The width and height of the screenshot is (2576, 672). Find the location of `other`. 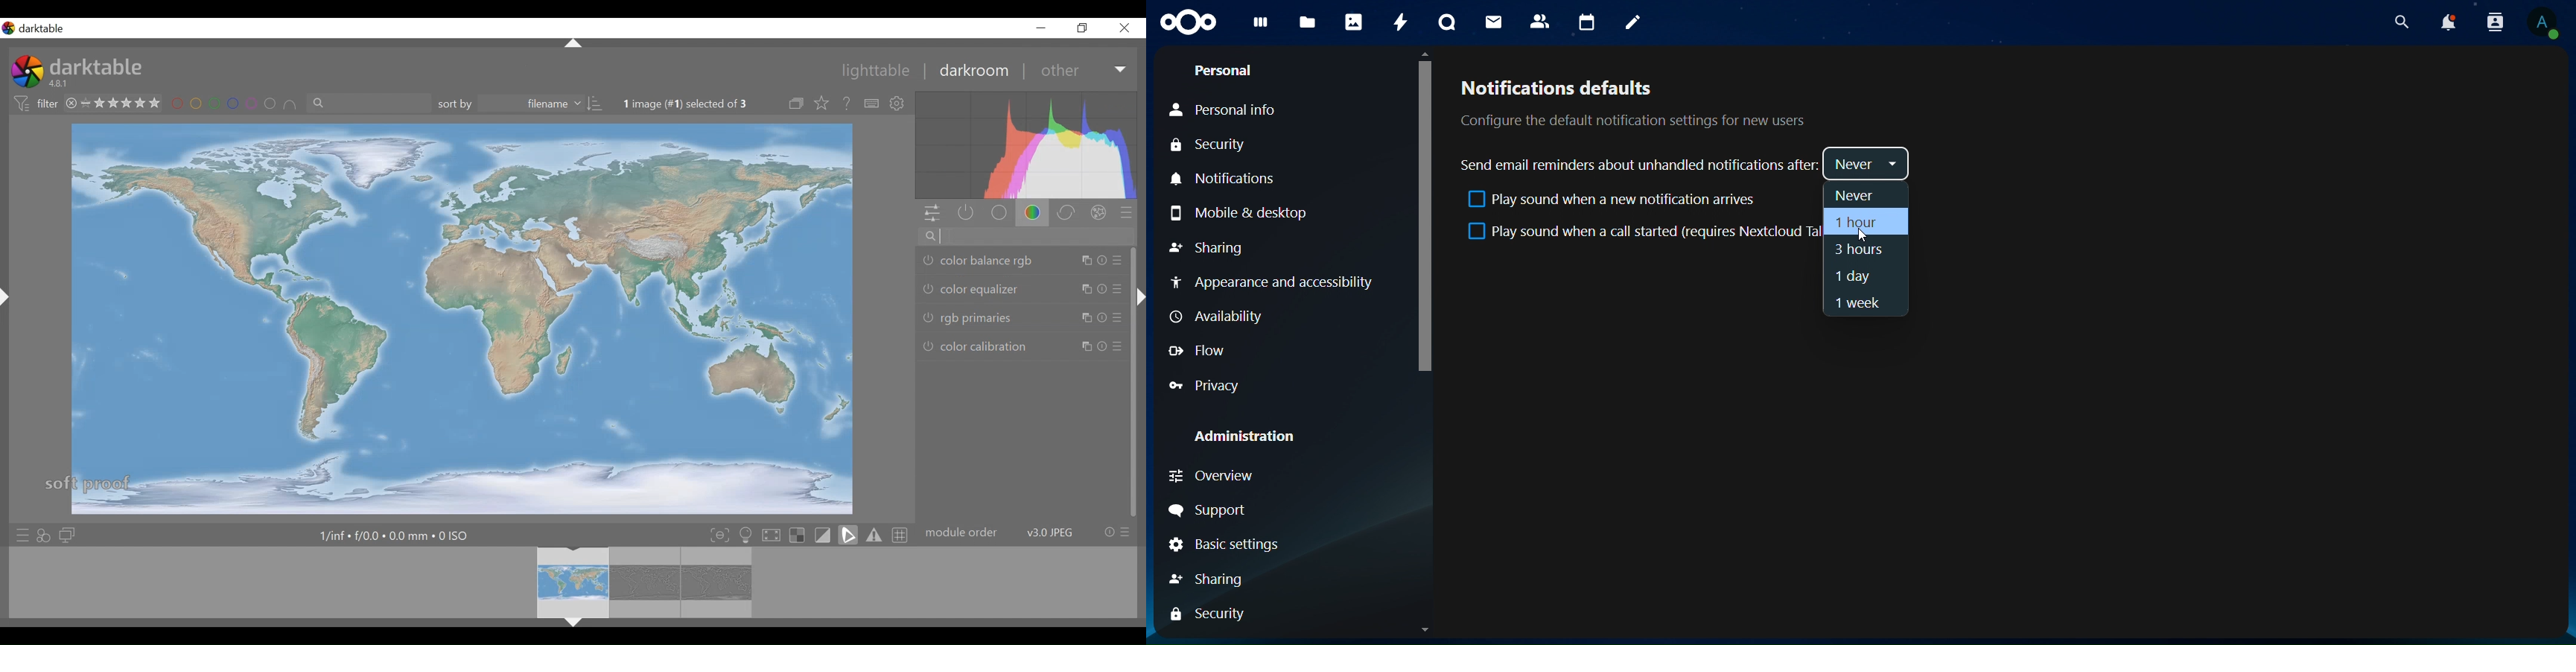

other is located at coordinates (1081, 70).